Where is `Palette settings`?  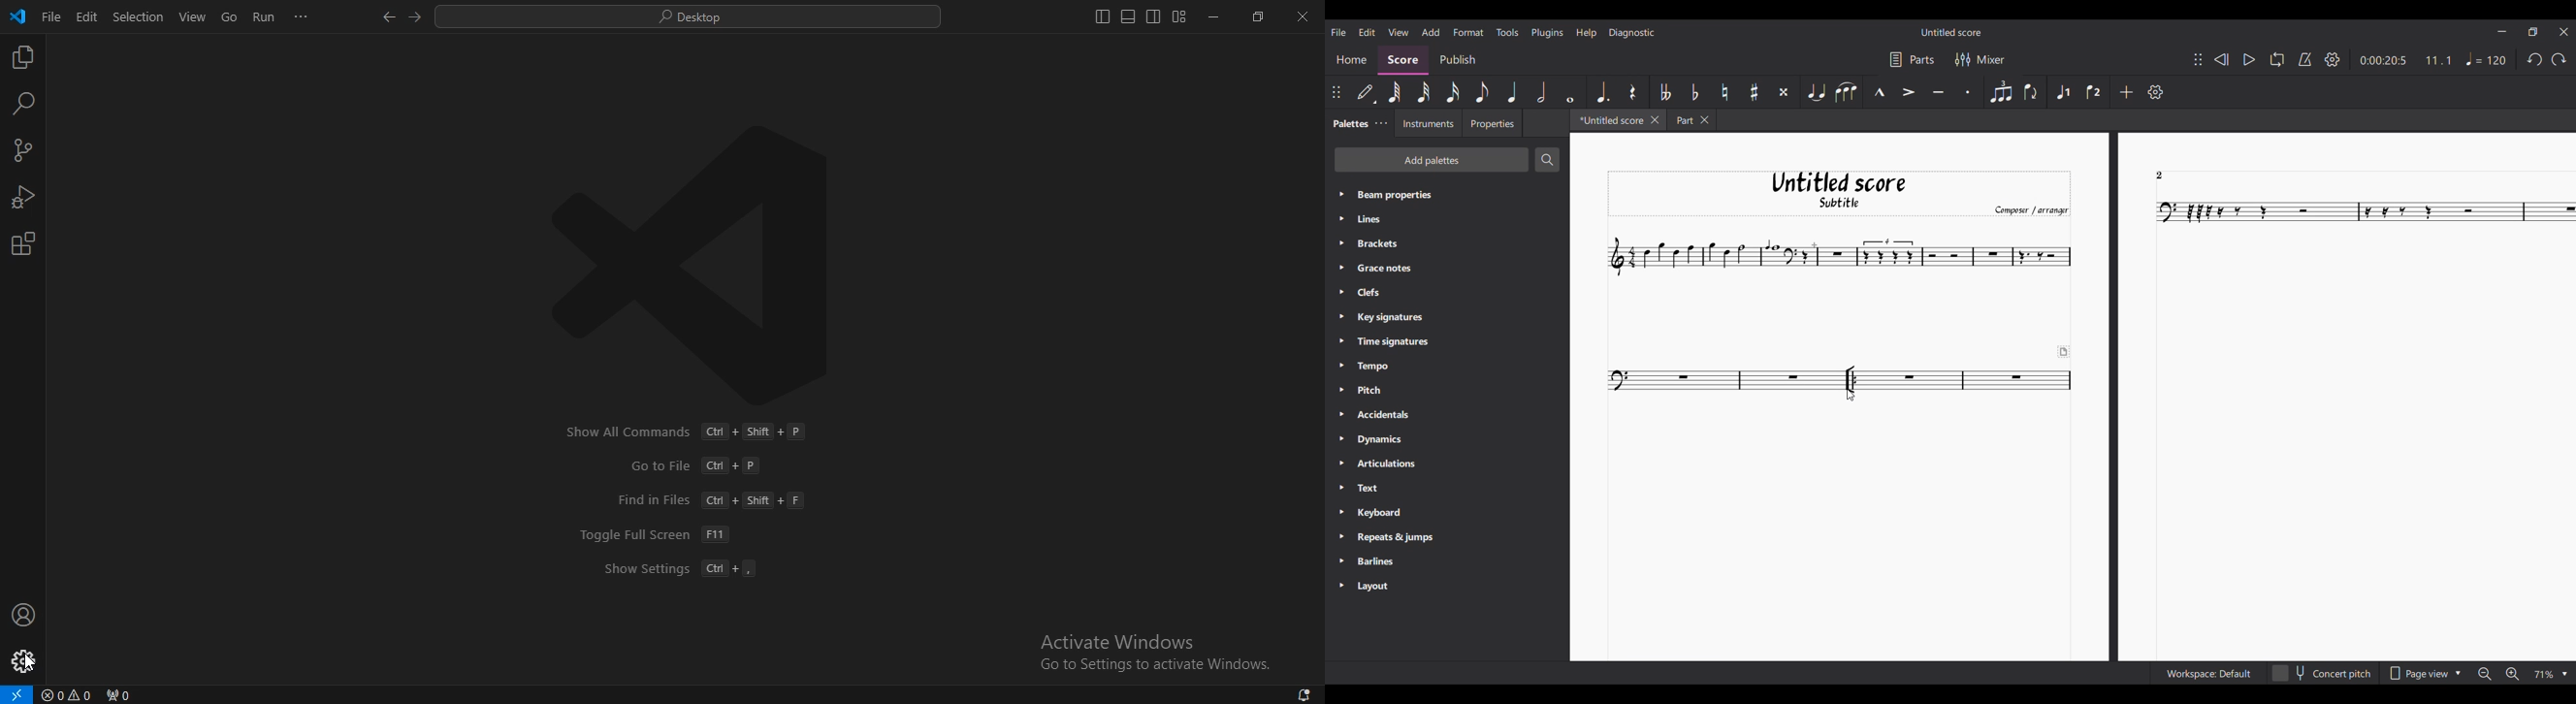 Palette settings is located at coordinates (1382, 123).